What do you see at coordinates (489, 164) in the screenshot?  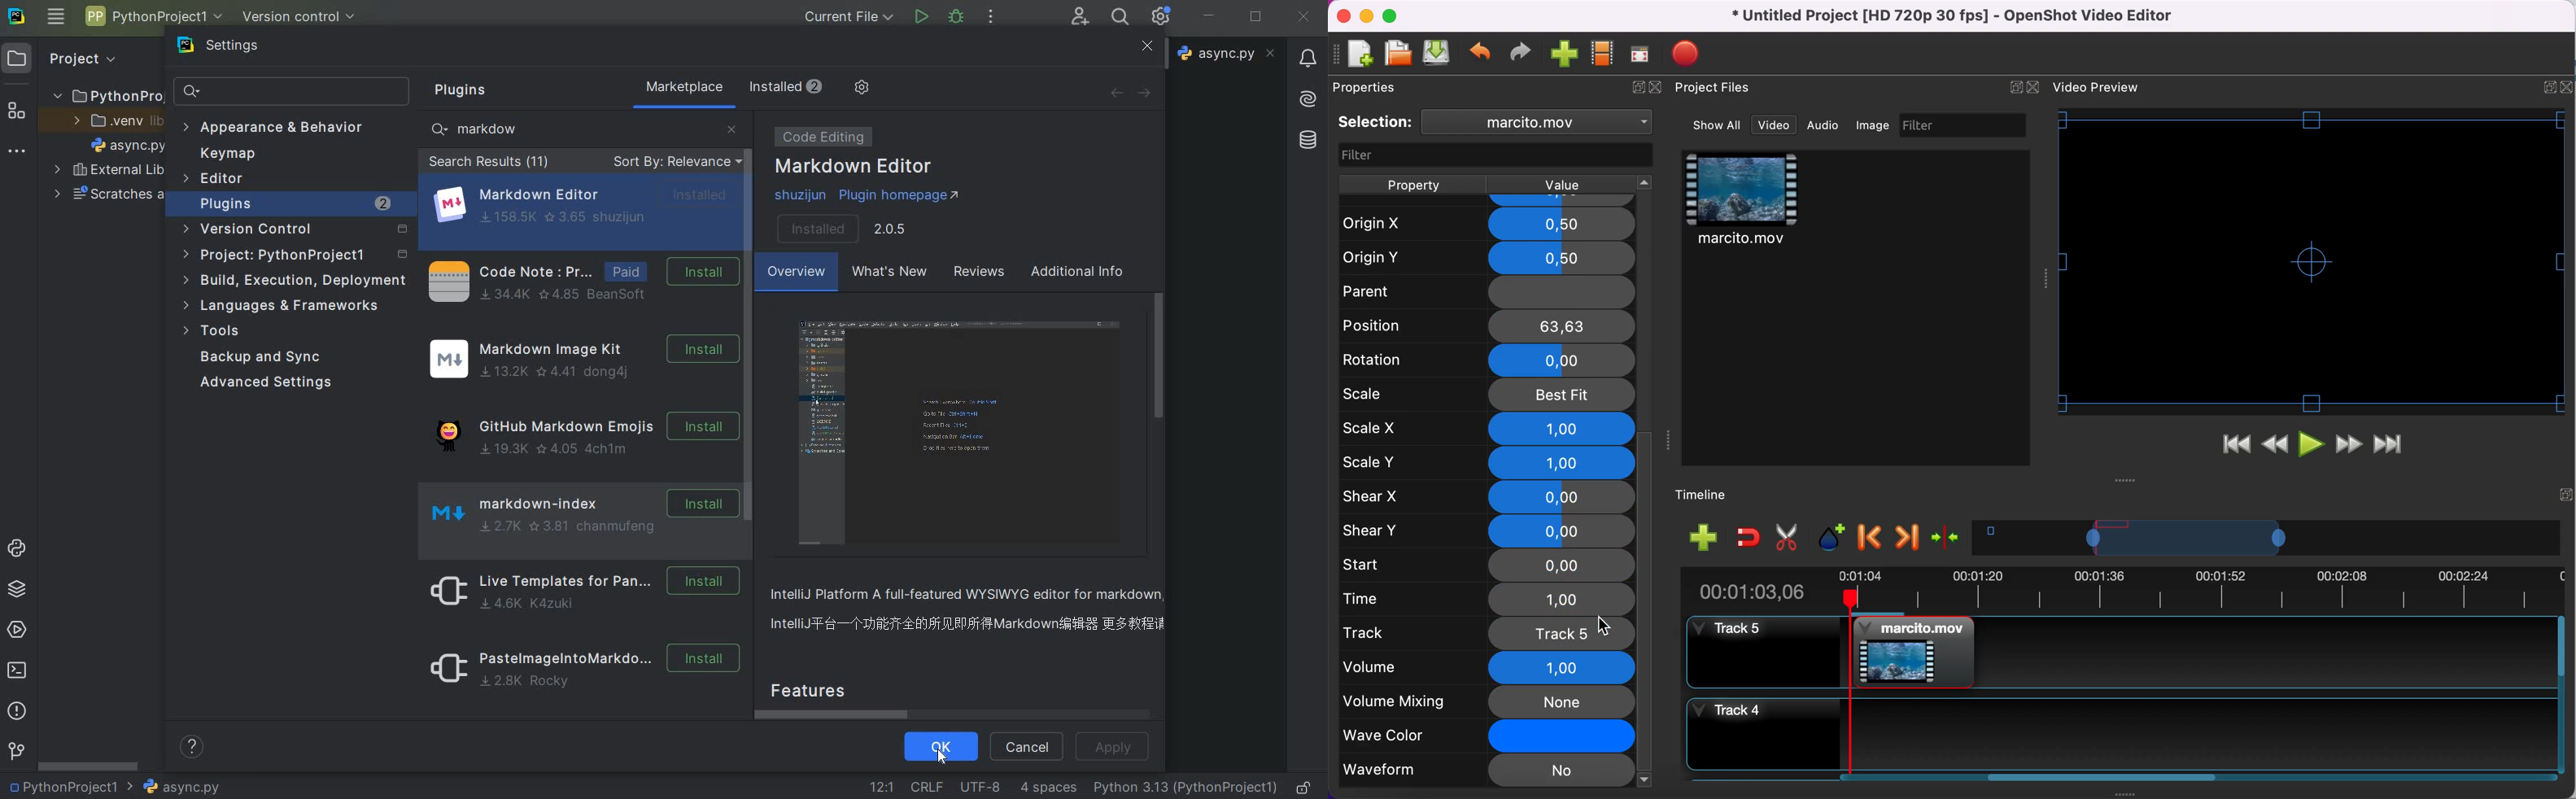 I see `search results` at bounding box center [489, 164].